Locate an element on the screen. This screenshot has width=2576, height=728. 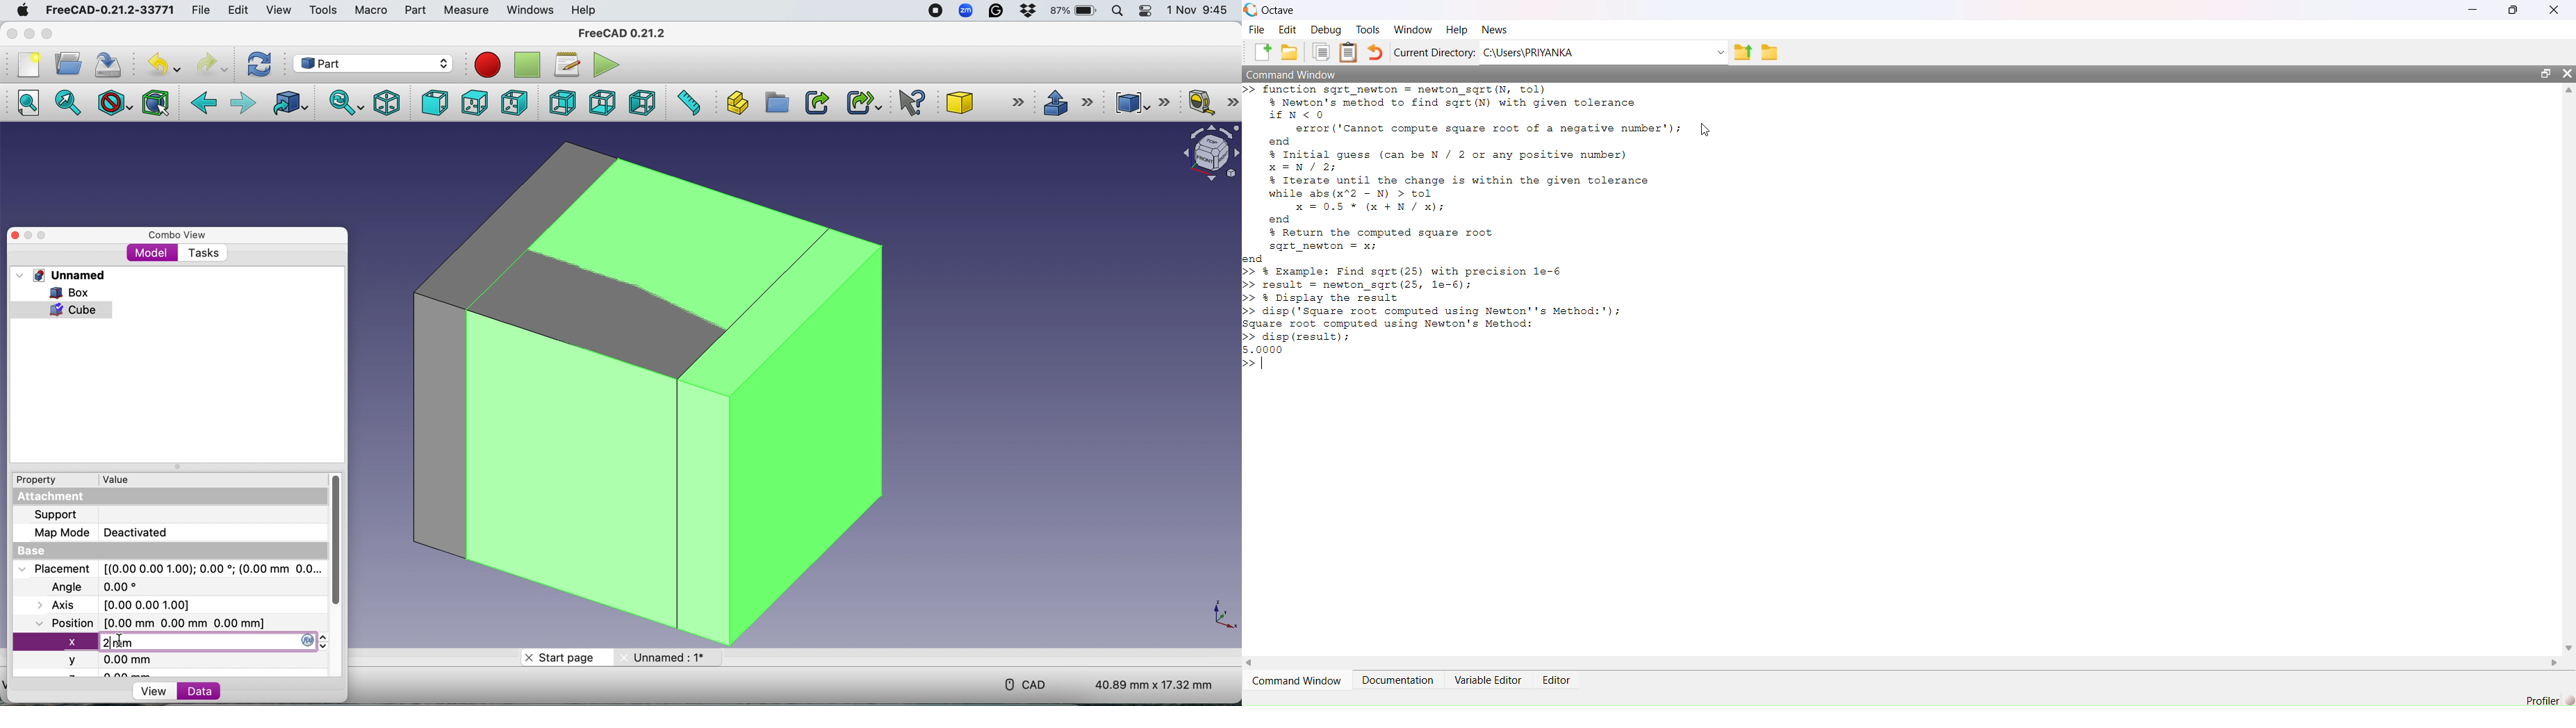
Execute macros is located at coordinates (609, 63).